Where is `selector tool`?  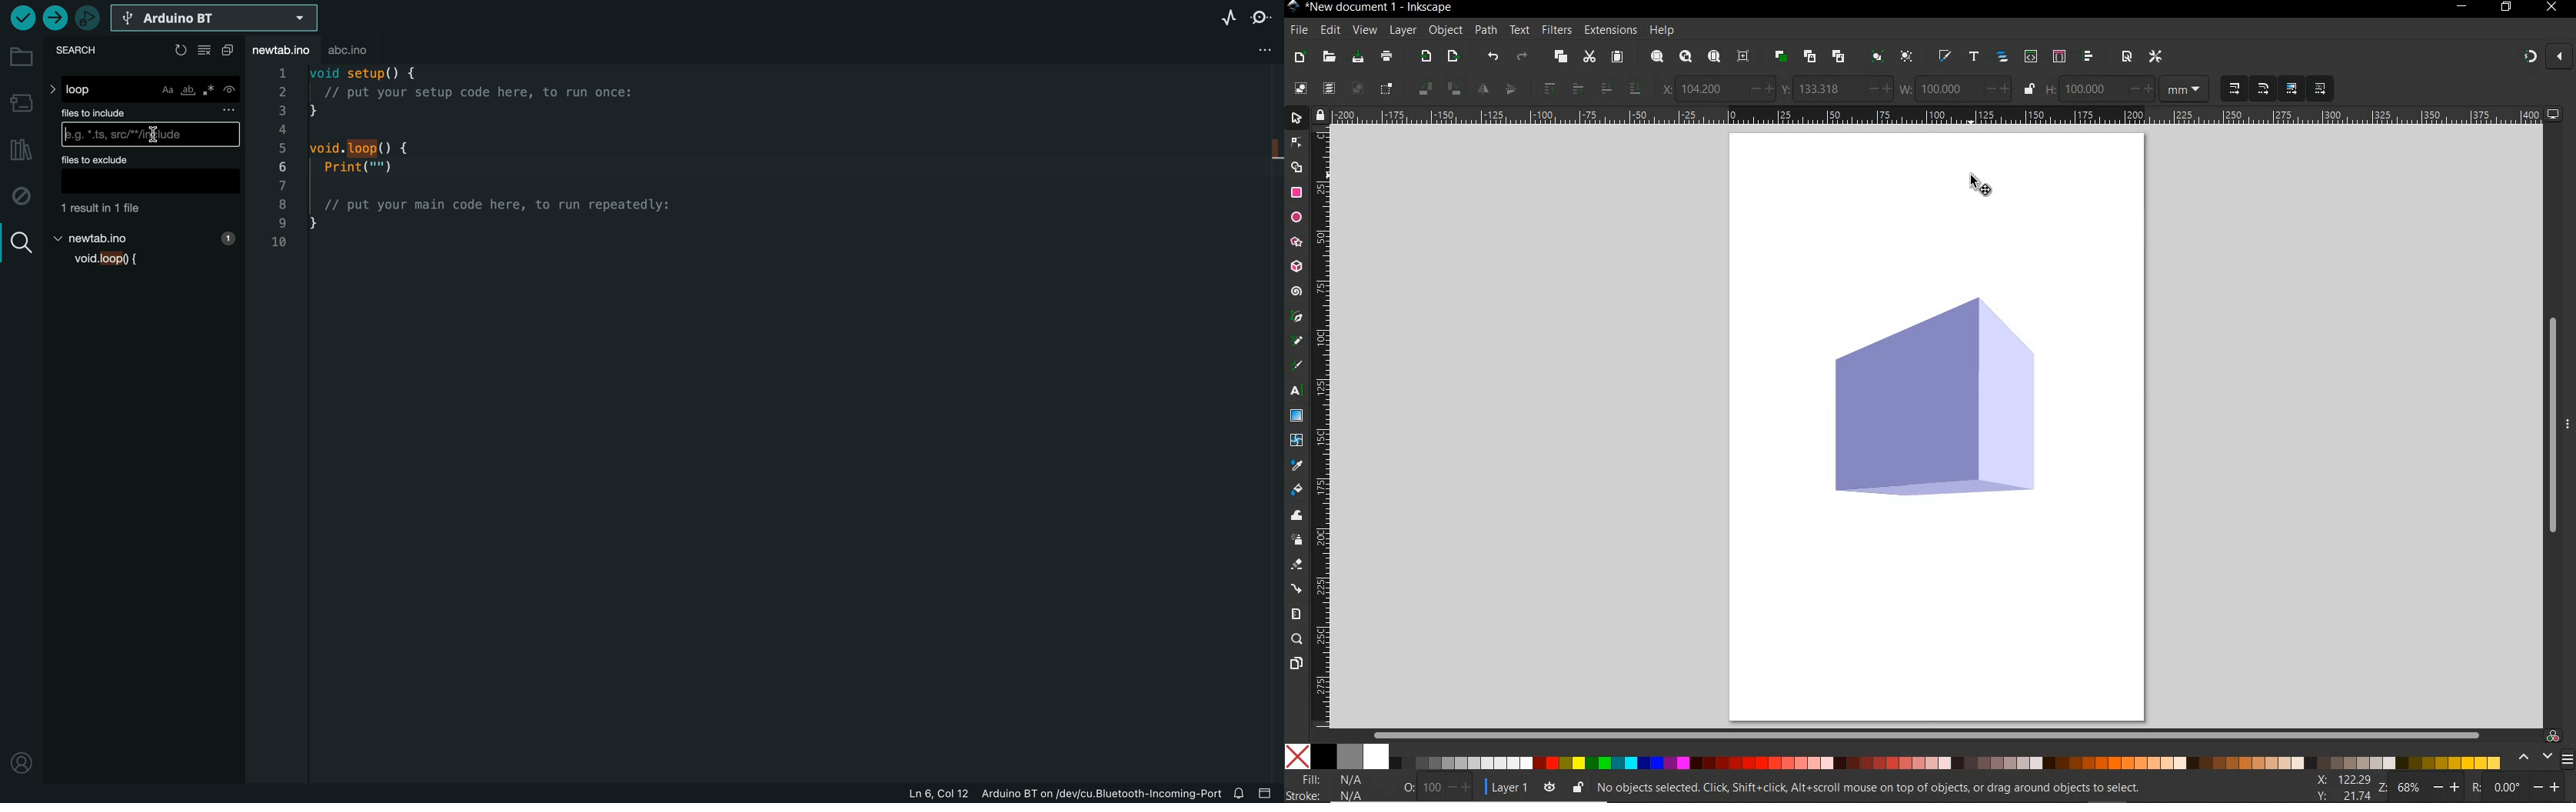 selector tool is located at coordinates (1297, 118).